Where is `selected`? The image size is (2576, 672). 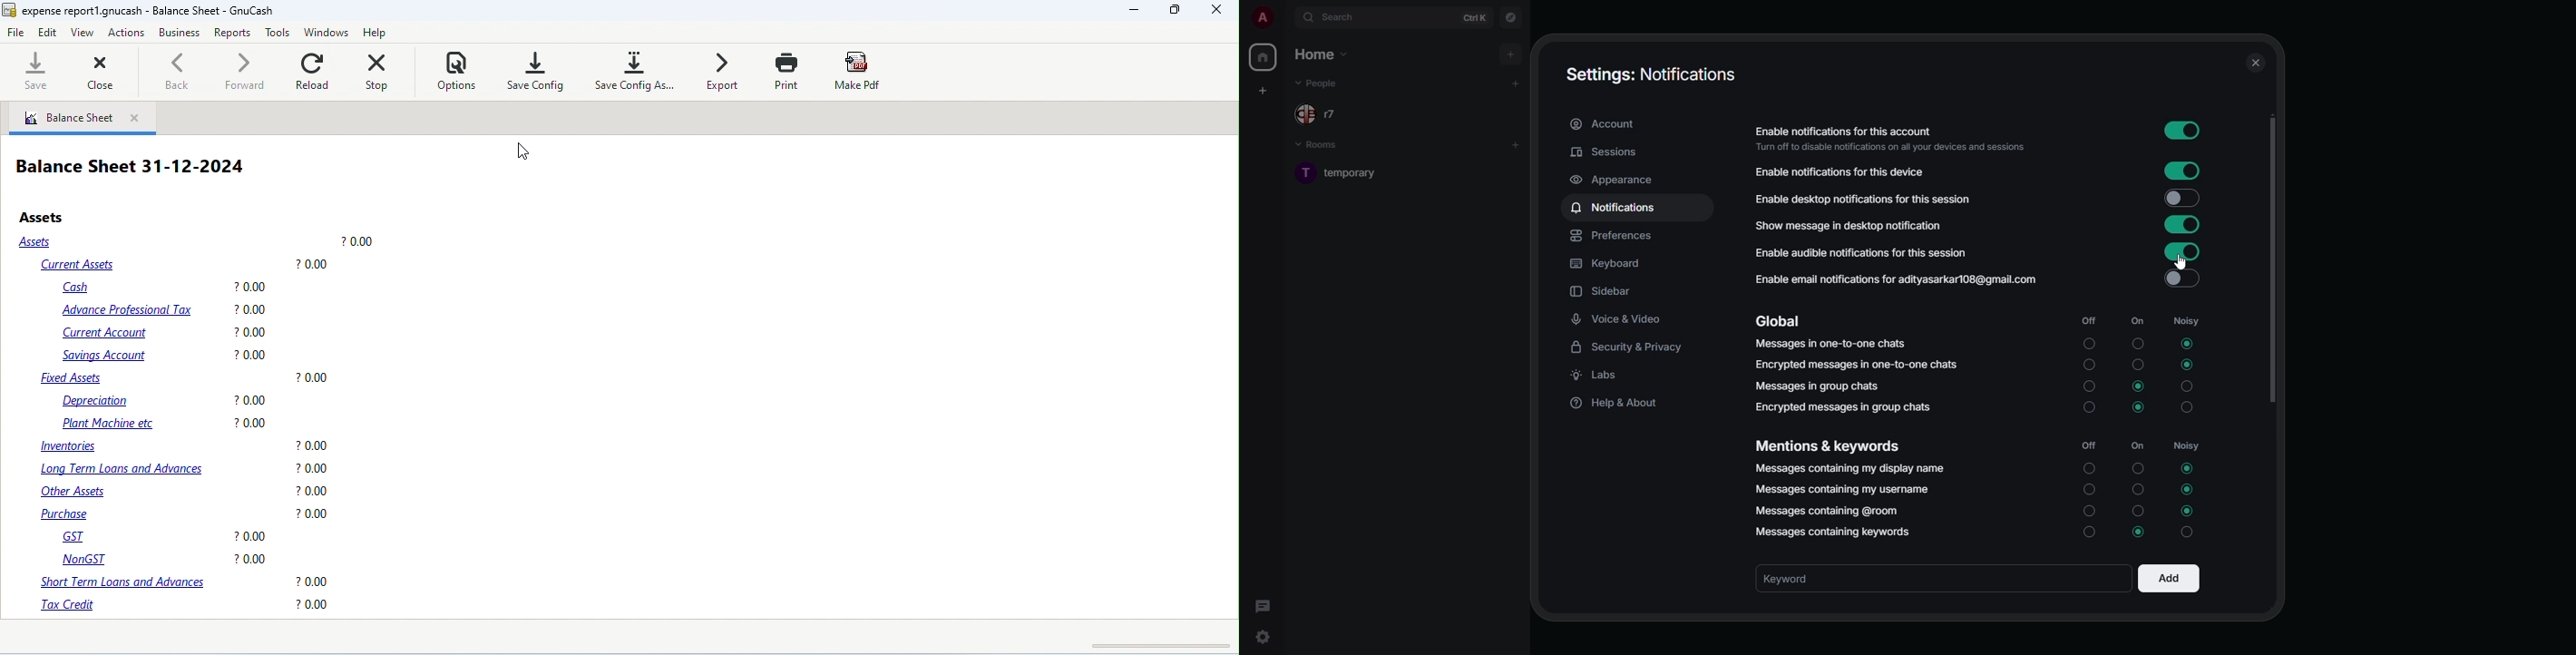
selected is located at coordinates (2187, 344).